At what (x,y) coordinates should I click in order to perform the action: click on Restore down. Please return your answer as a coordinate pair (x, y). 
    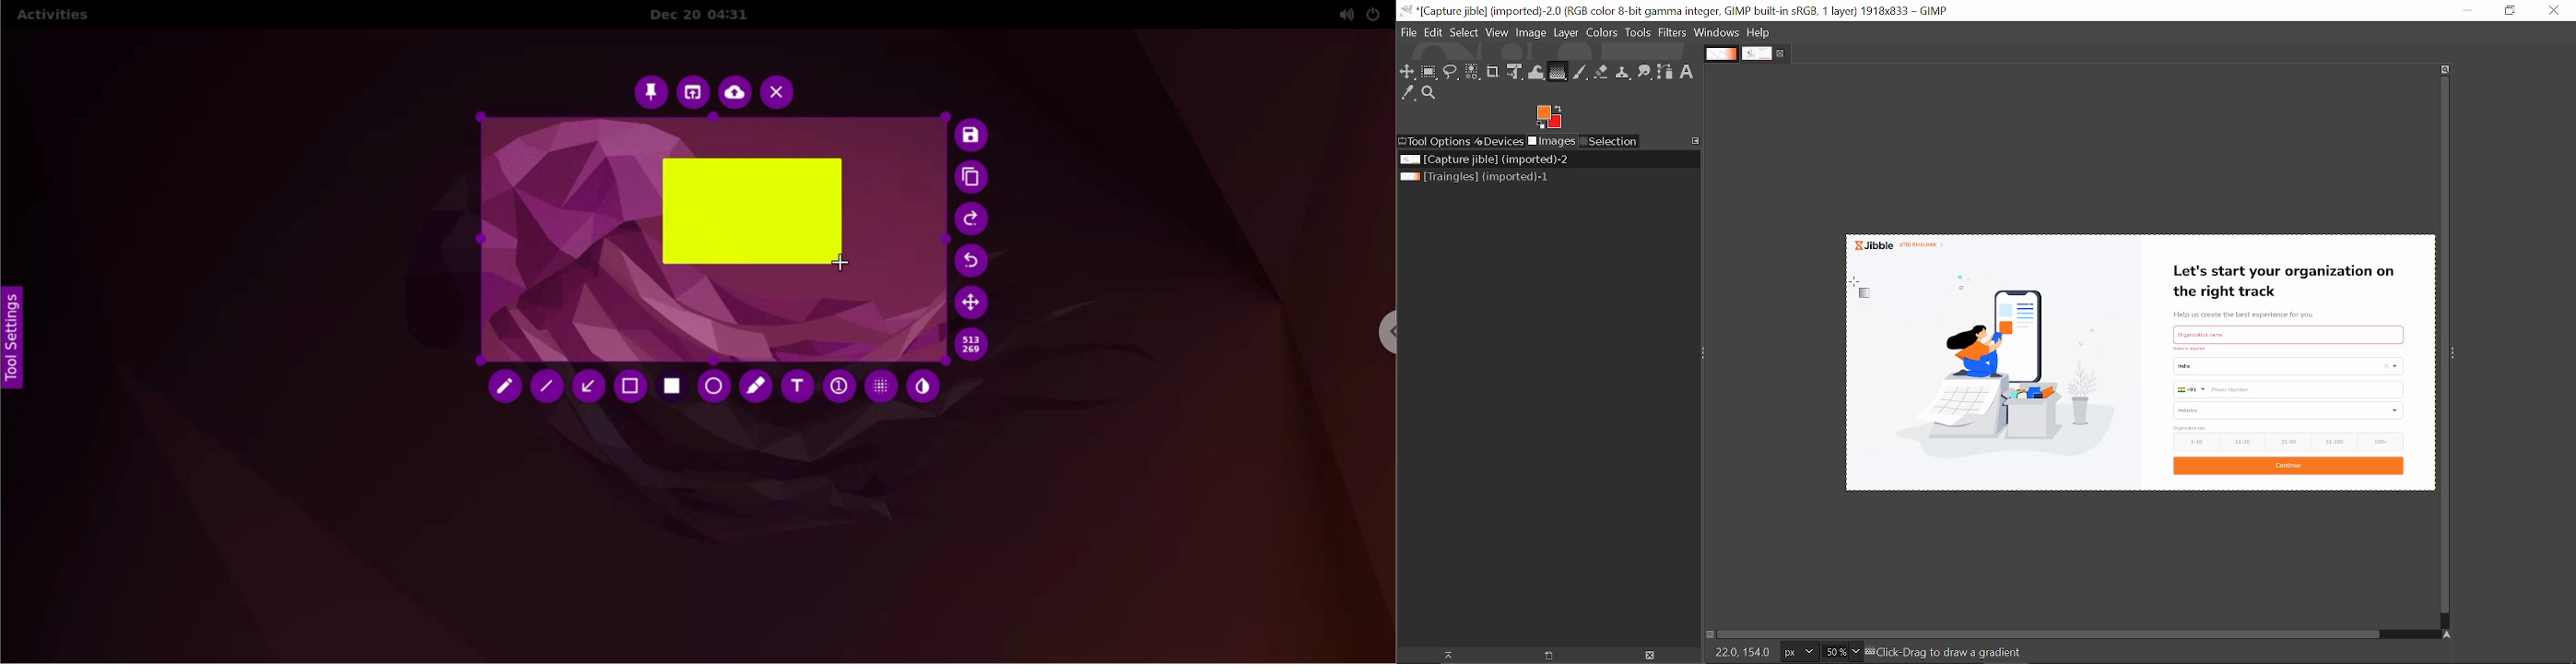
    Looking at the image, I should click on (2511, 11).